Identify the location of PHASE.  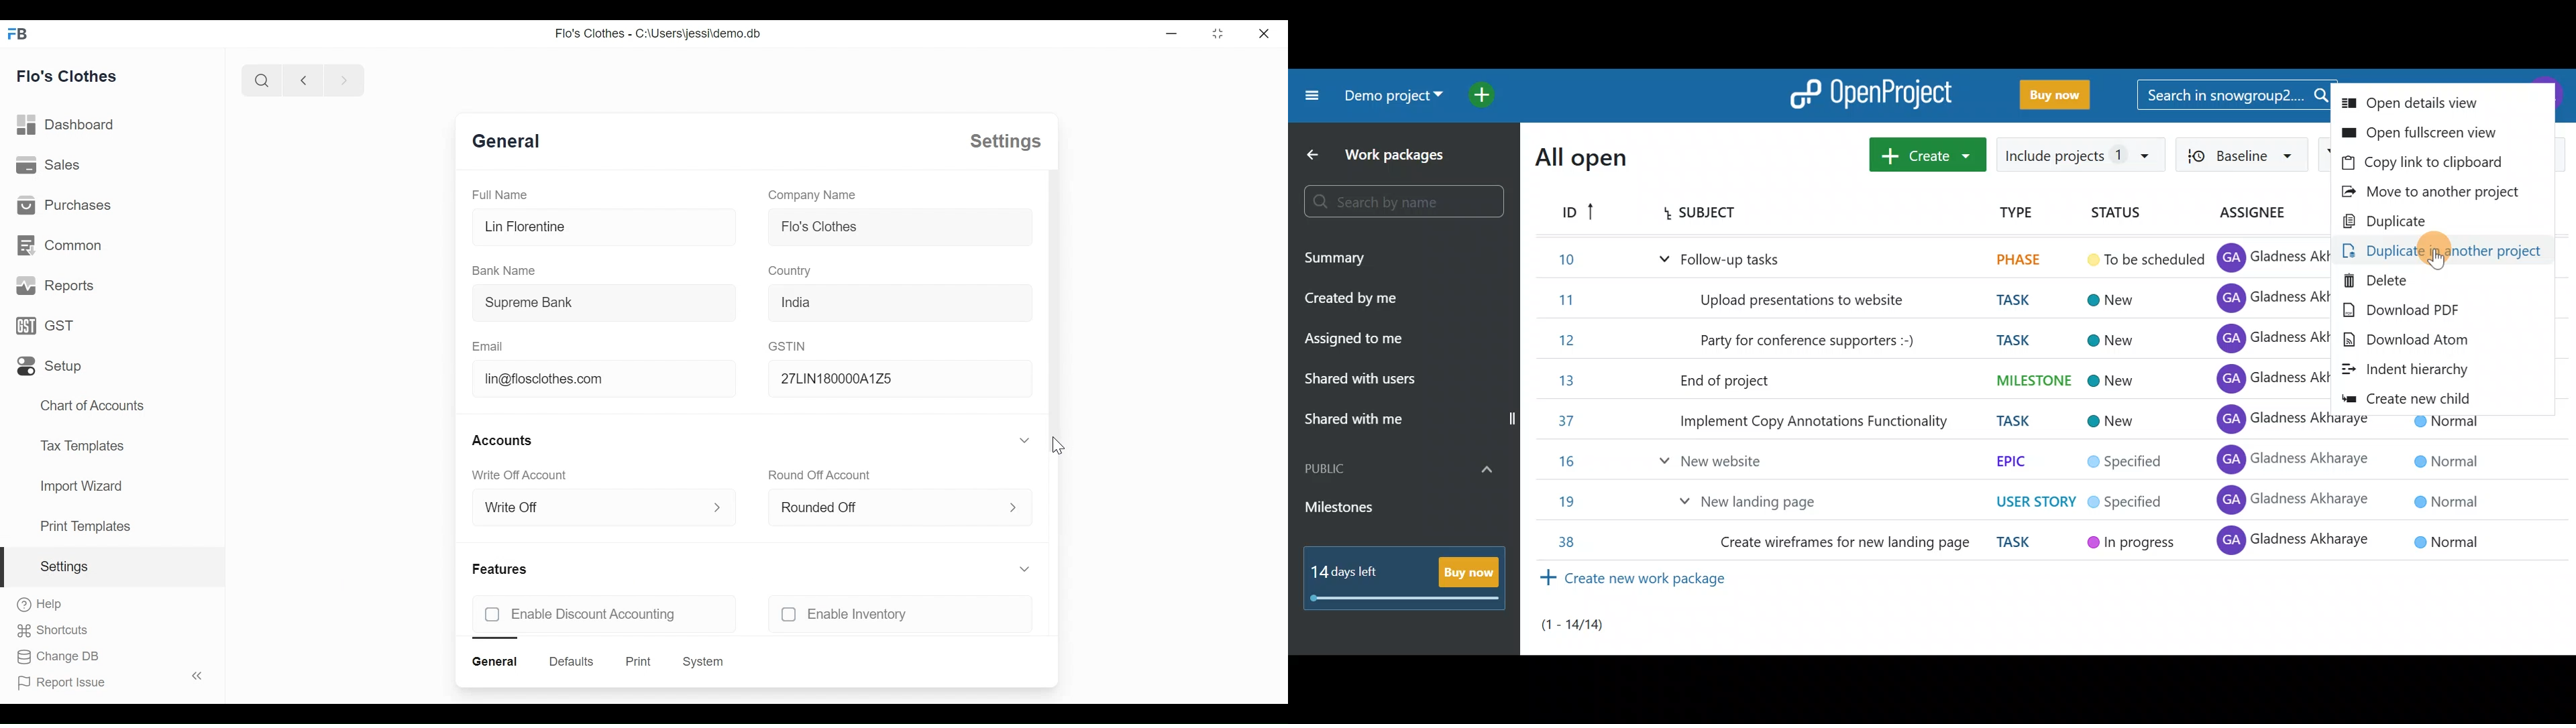
(2015, 259).